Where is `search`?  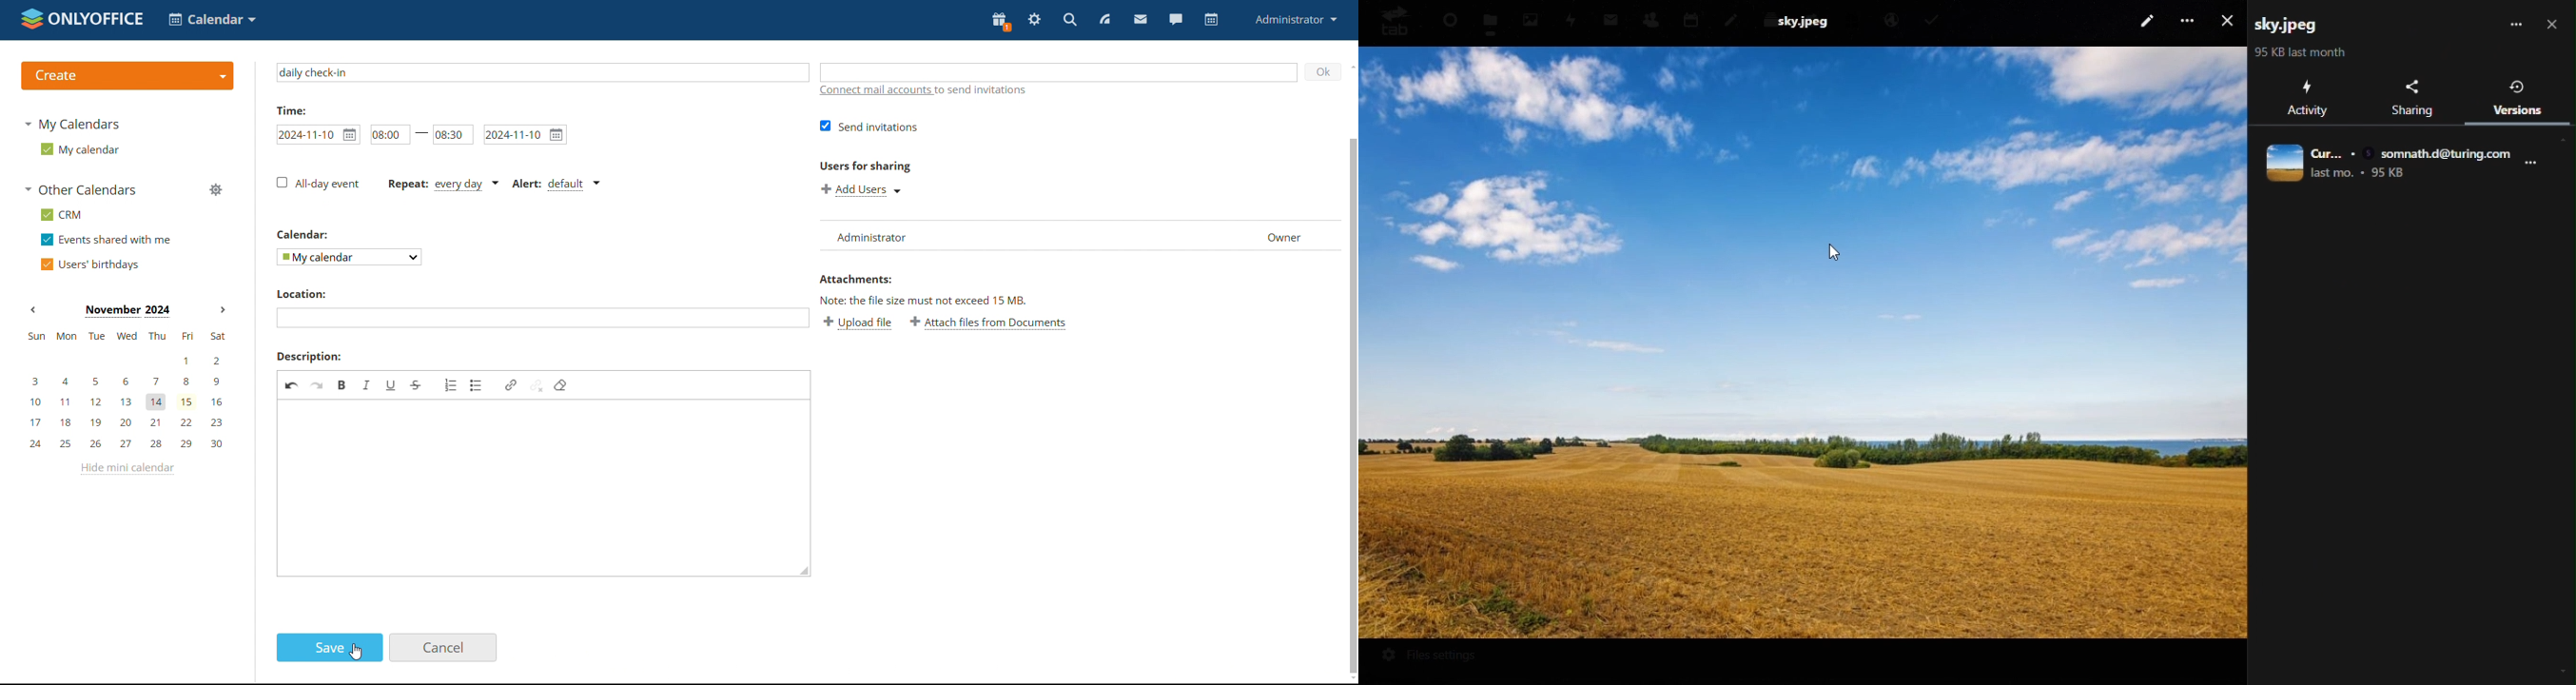
search is located at coordinates (1069, 21).